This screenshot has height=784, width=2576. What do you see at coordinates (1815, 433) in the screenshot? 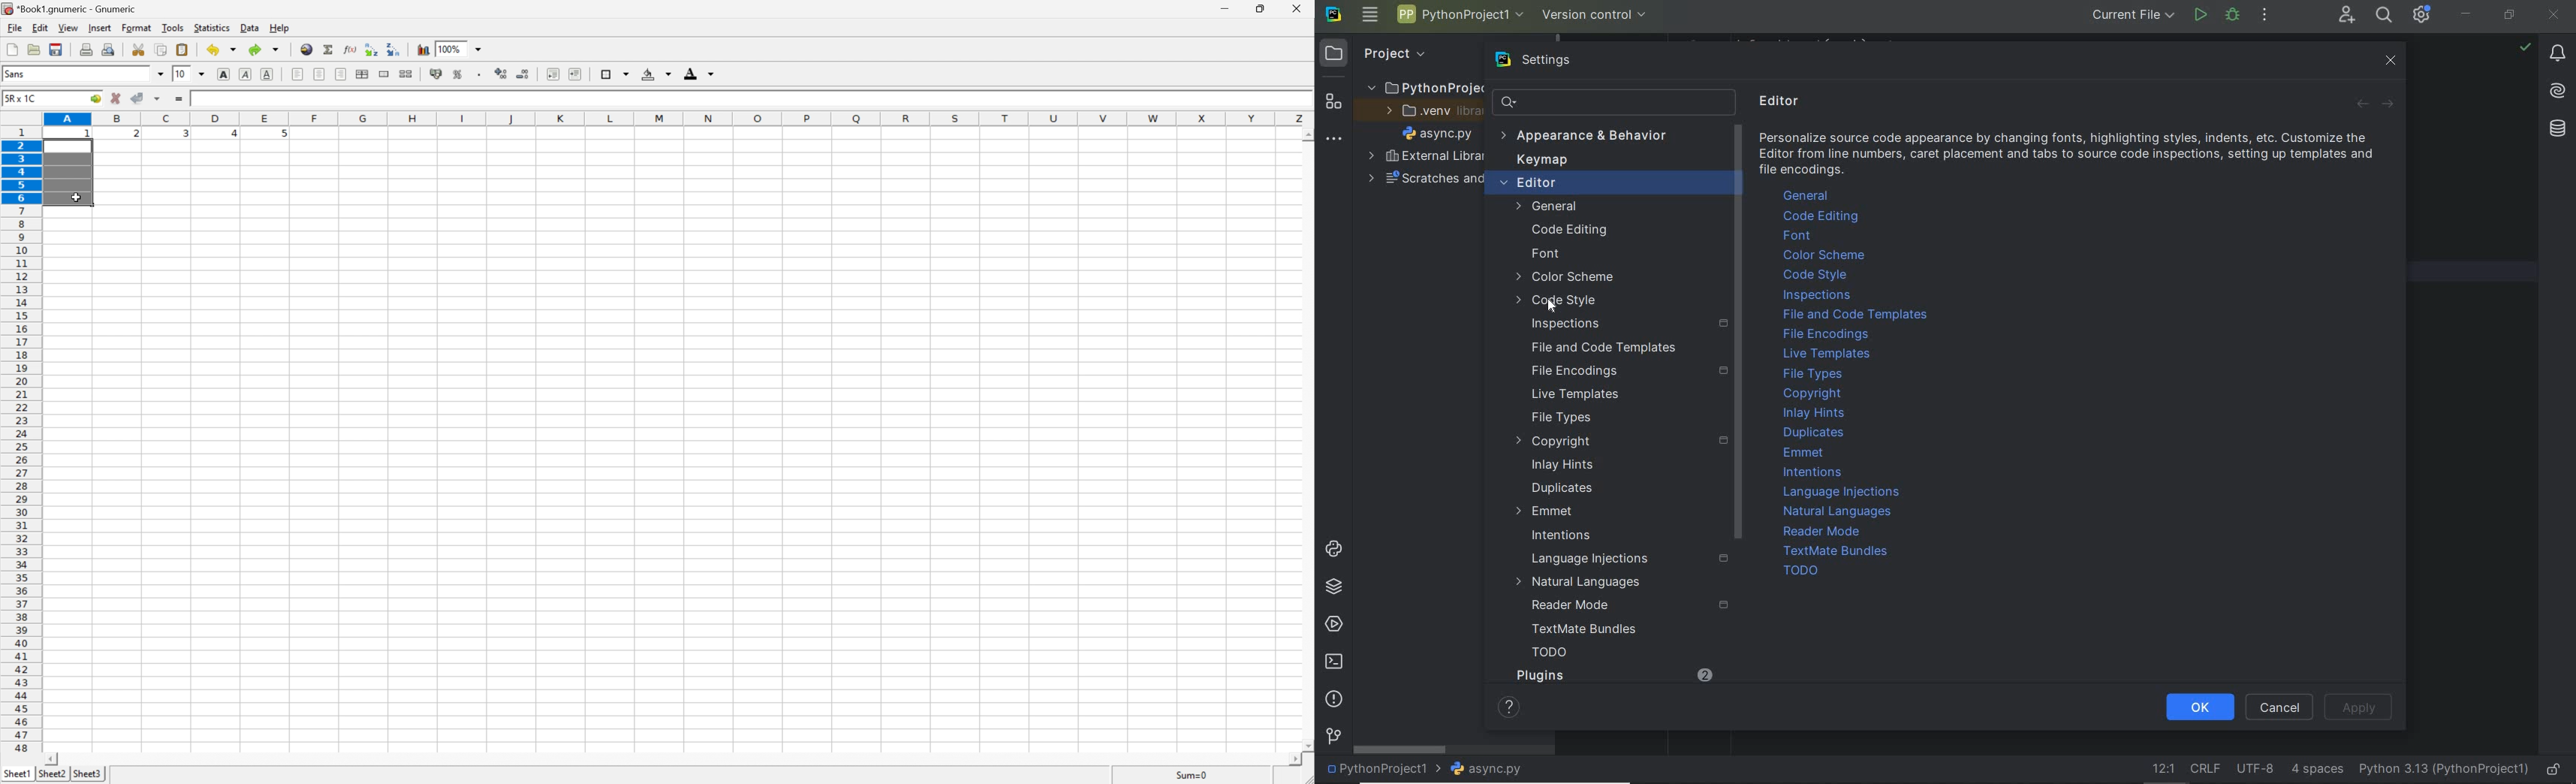
I see `duplicates` at bounding box center [1815, 433].